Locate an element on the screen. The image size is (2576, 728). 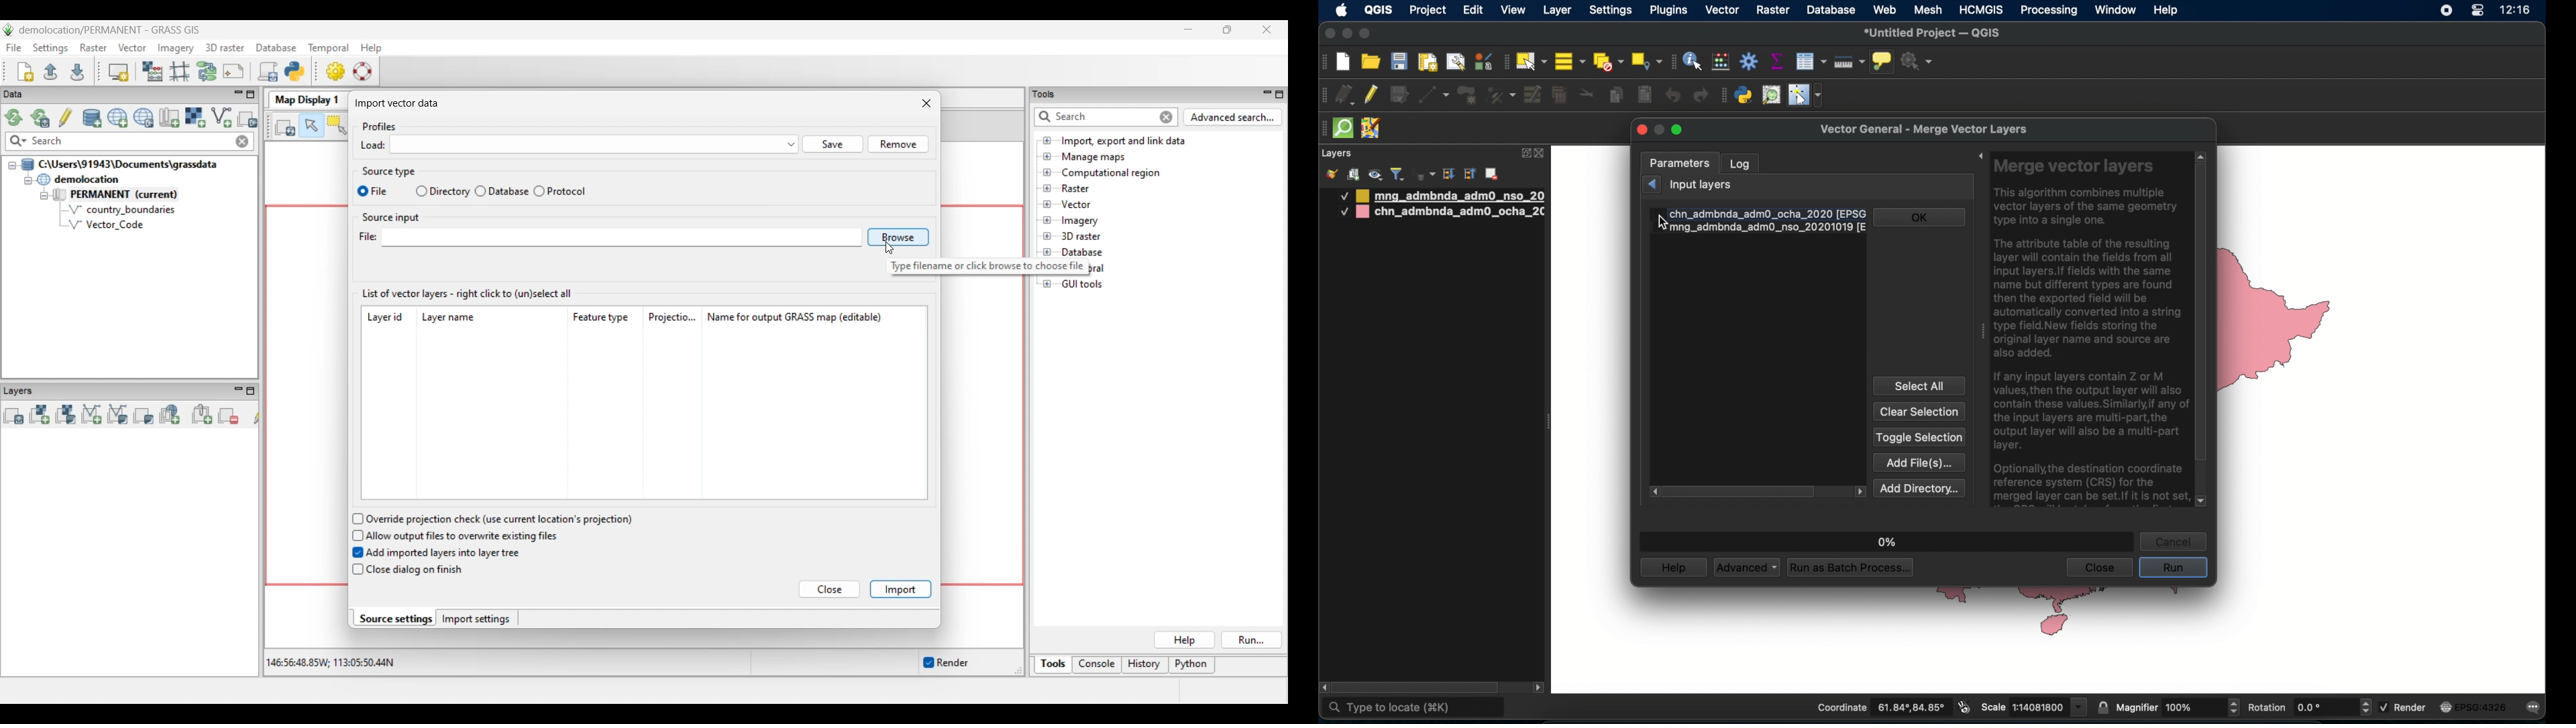
cursor is located at coordinates (1665, 221).